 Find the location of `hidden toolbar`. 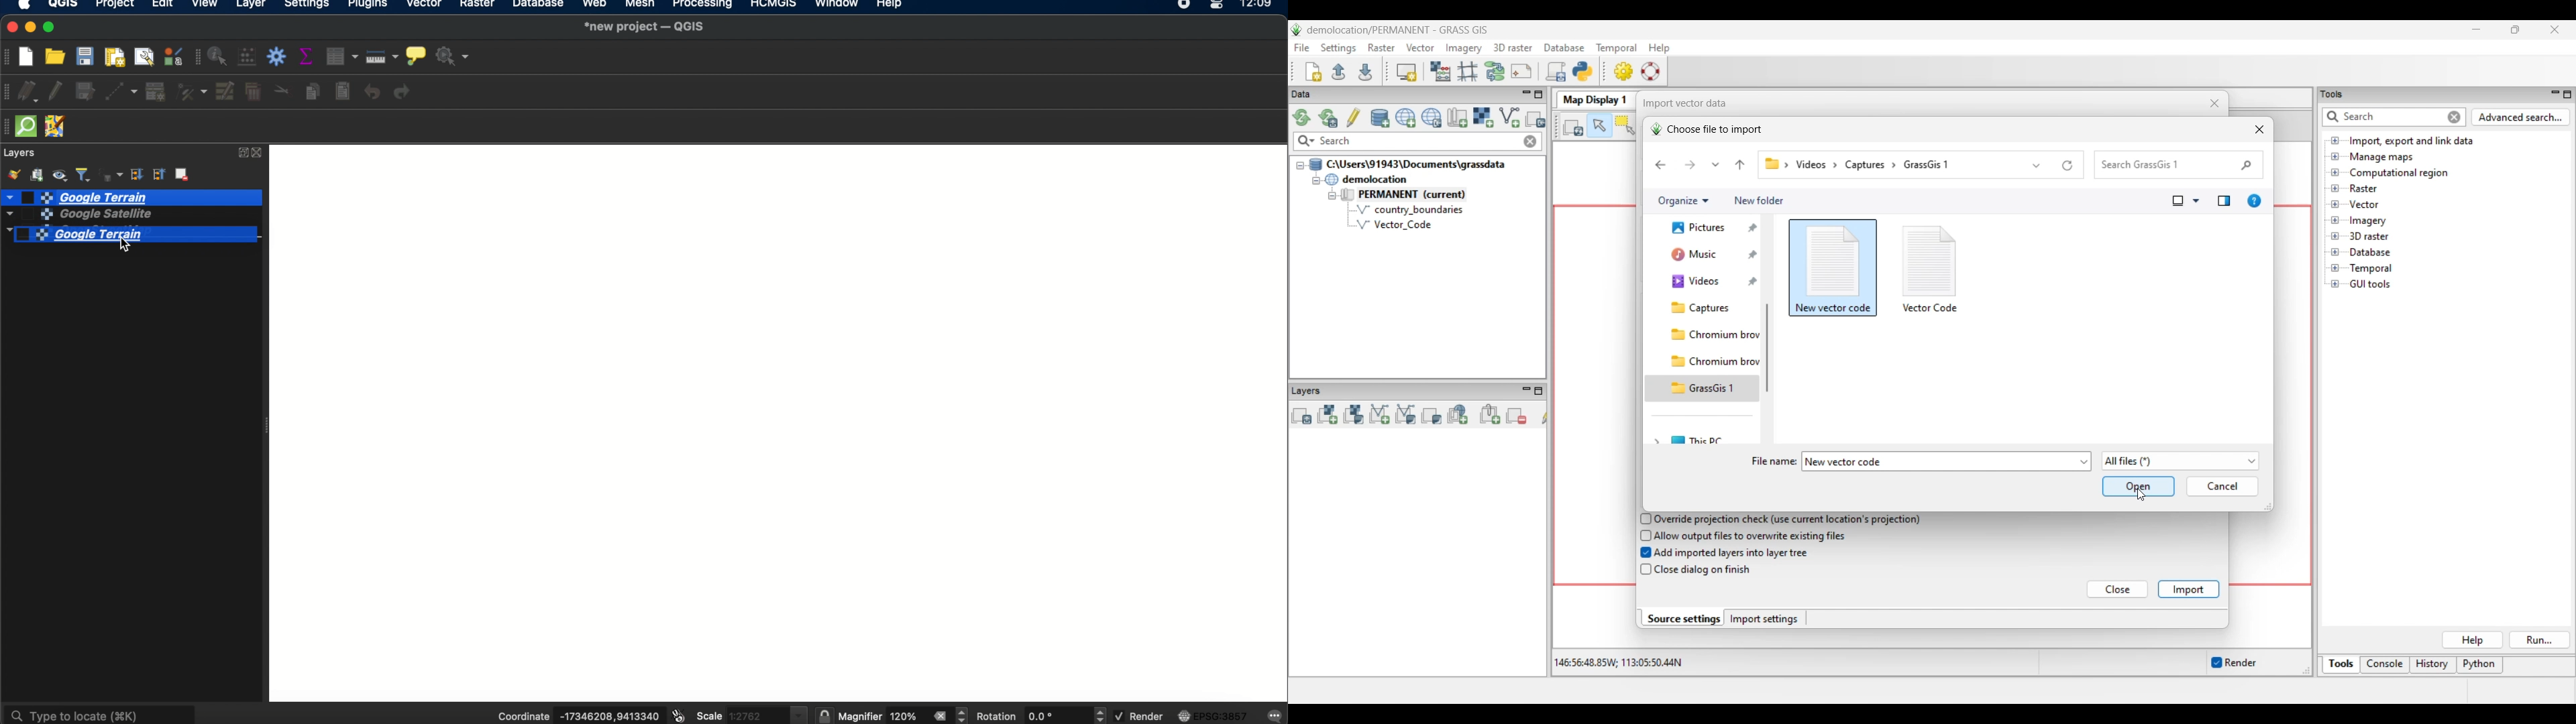

hidden toolbar is located at coordinates (8, 127).